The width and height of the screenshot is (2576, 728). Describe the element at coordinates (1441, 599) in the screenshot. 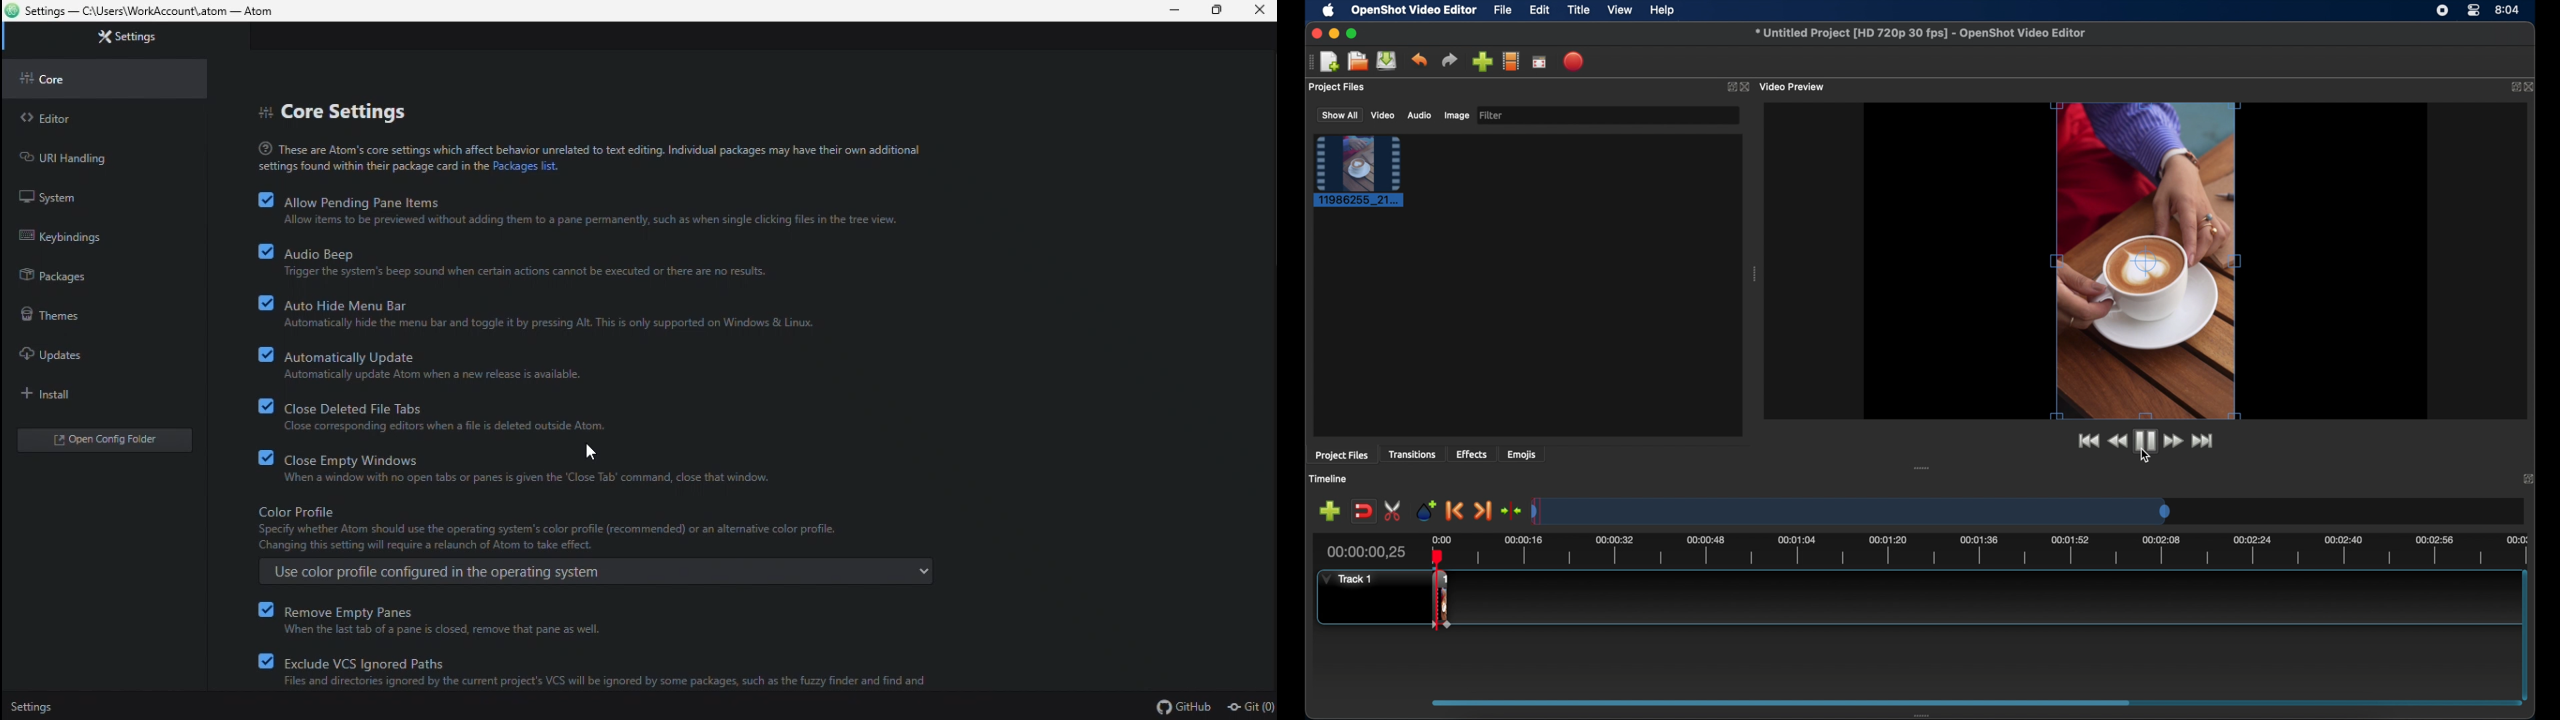

I see `track` at that location.